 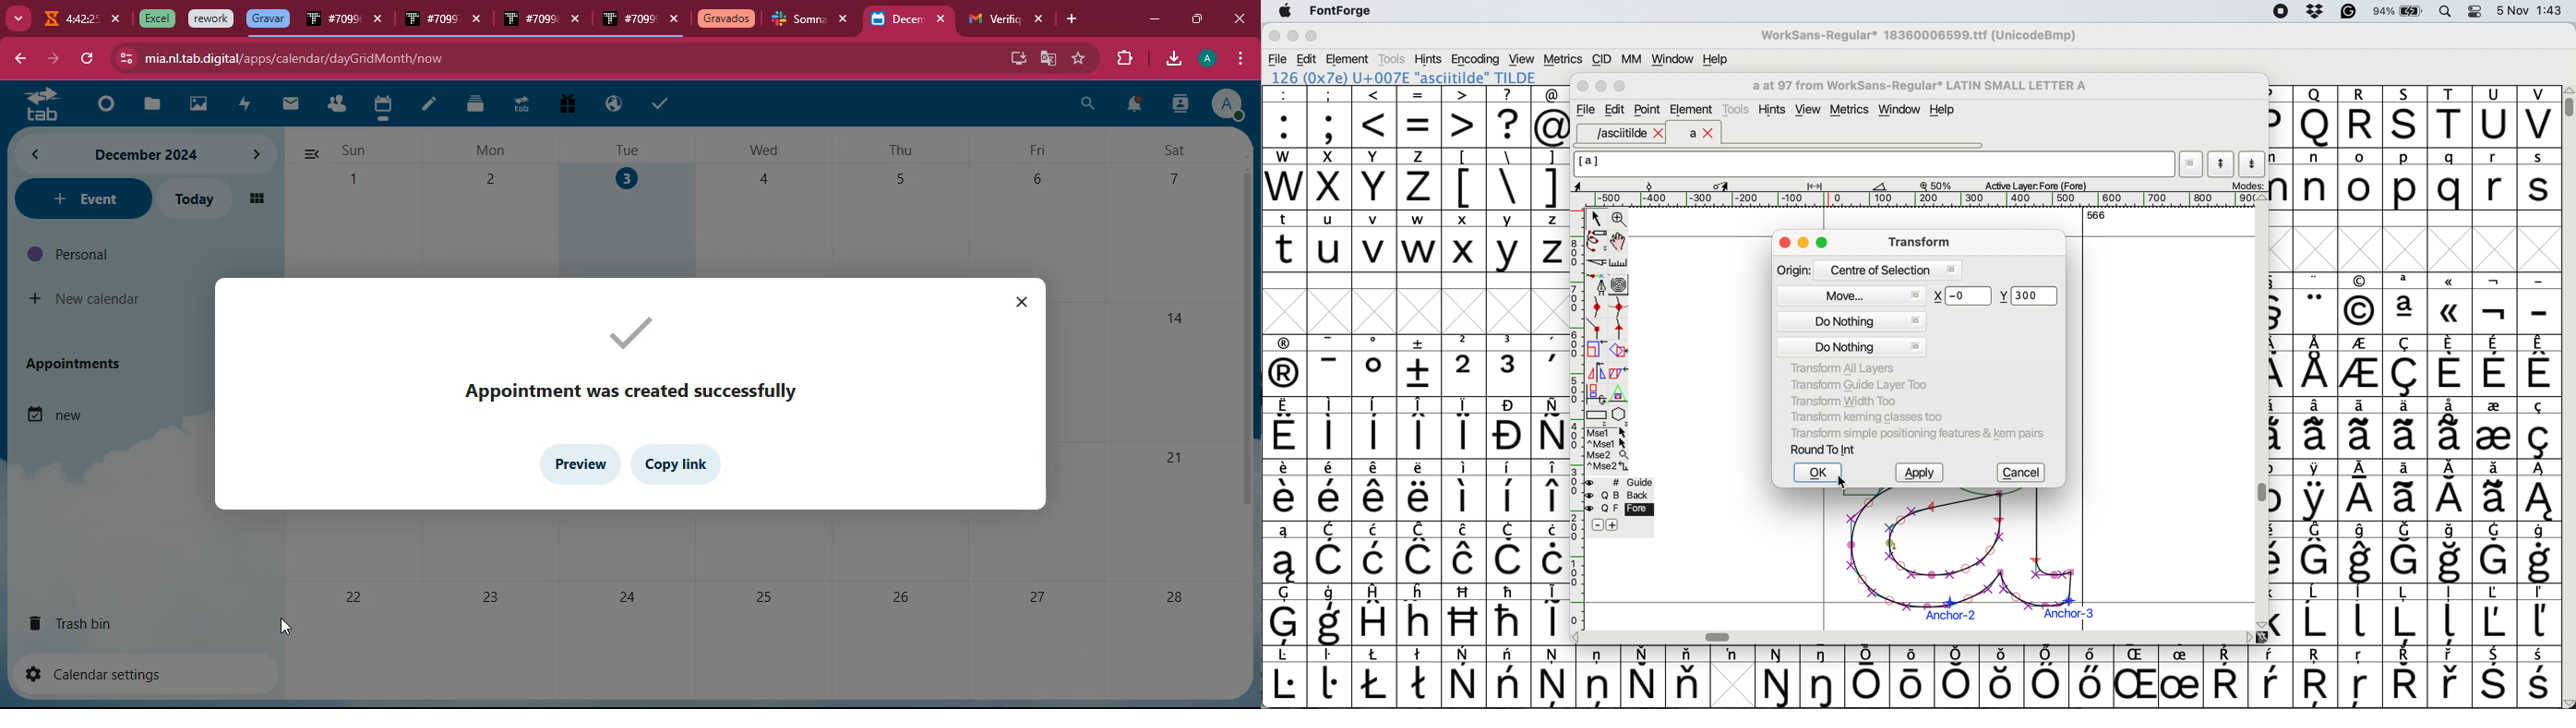 I want to click on cid, so click(x=1601, y=60).